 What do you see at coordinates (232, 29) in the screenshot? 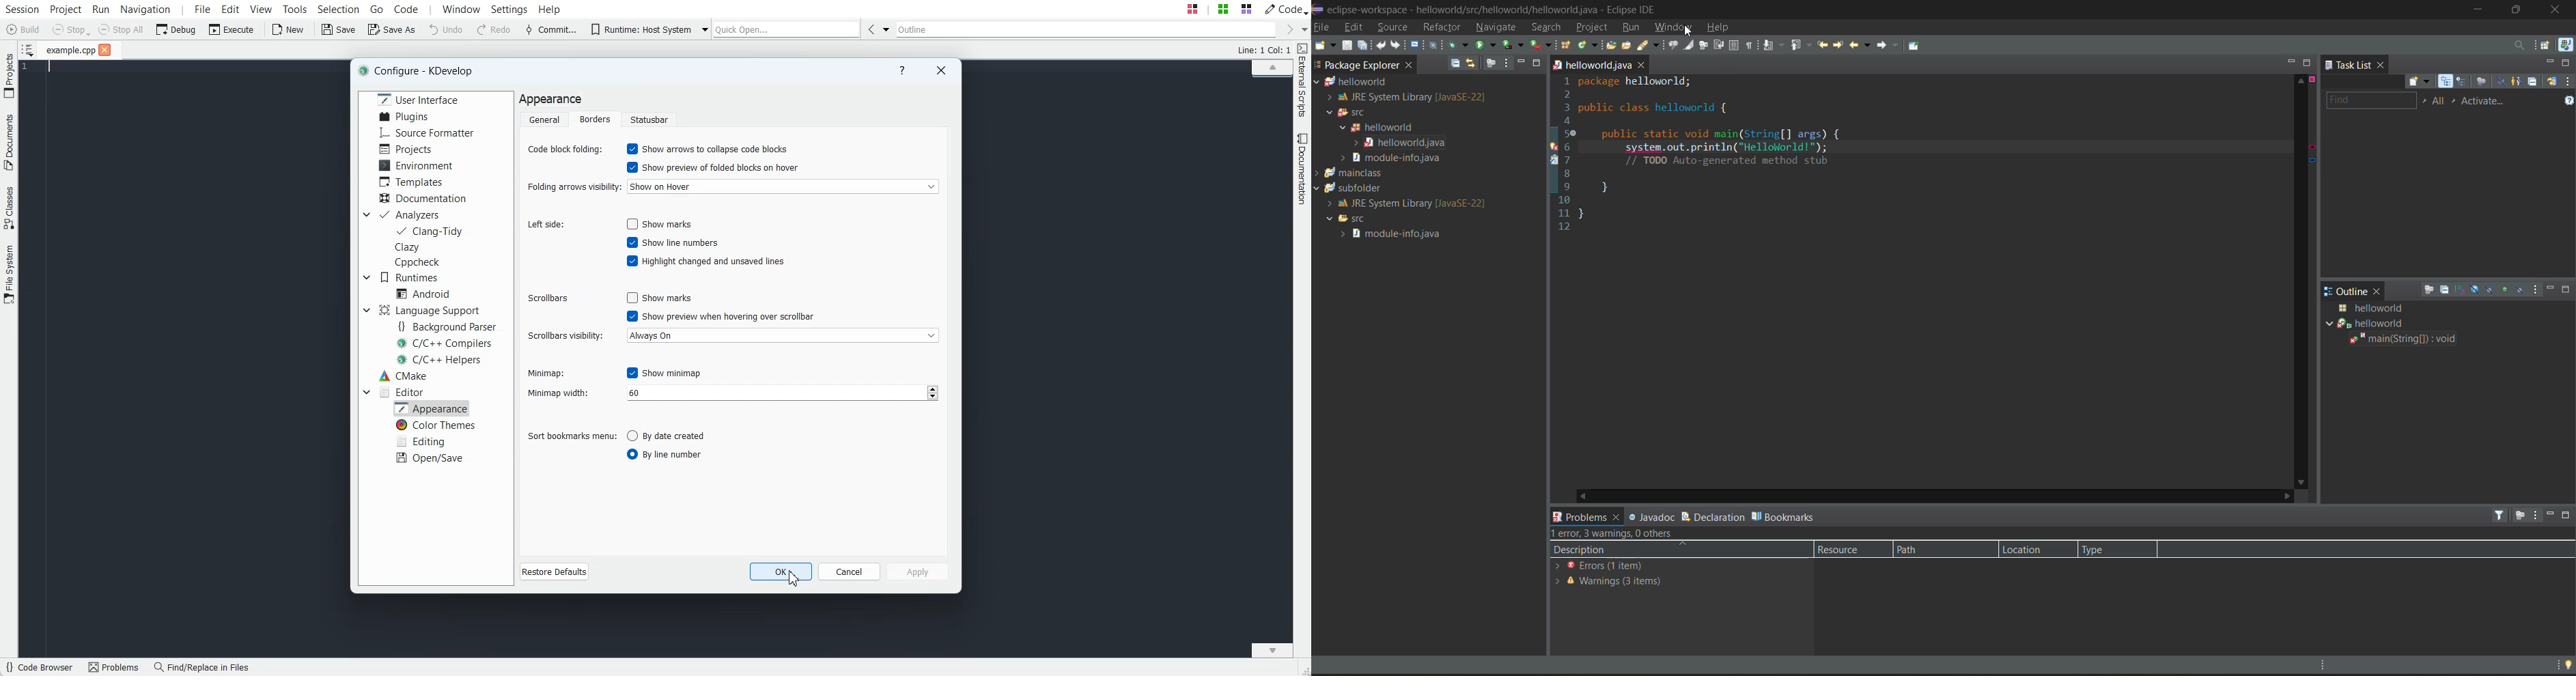
I see `Execute` at bounding box center [232, 29].